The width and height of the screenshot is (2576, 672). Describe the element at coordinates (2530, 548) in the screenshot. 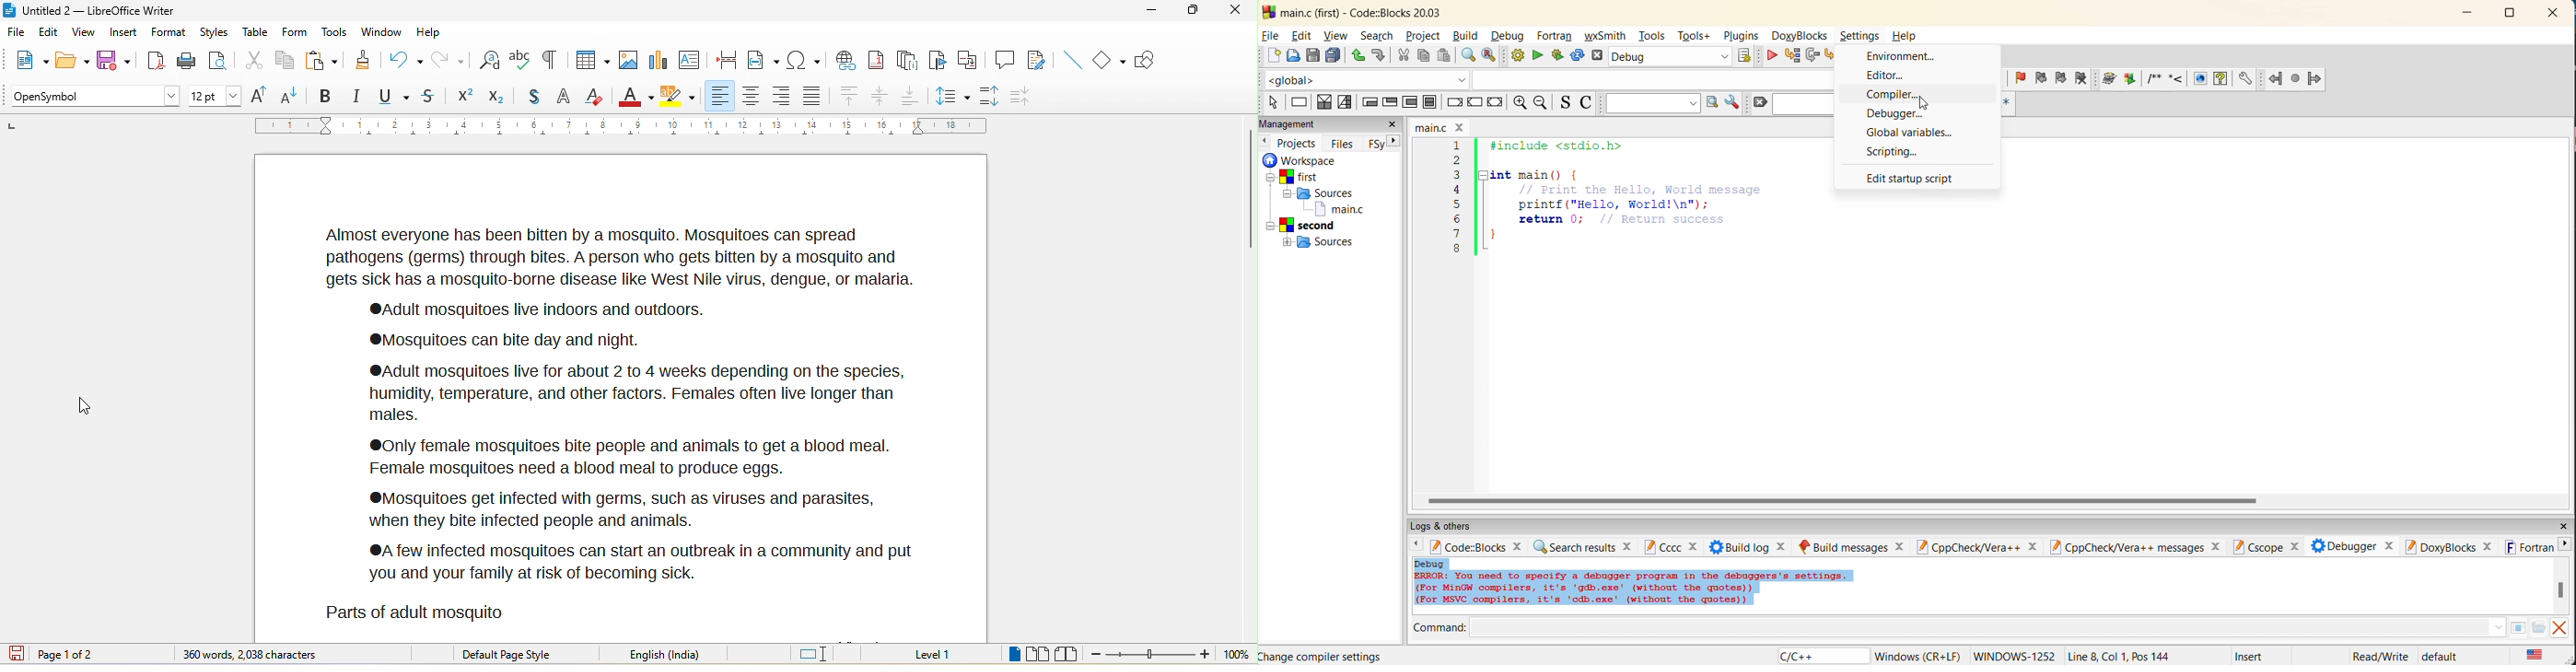

I see `fortran info` at that location.